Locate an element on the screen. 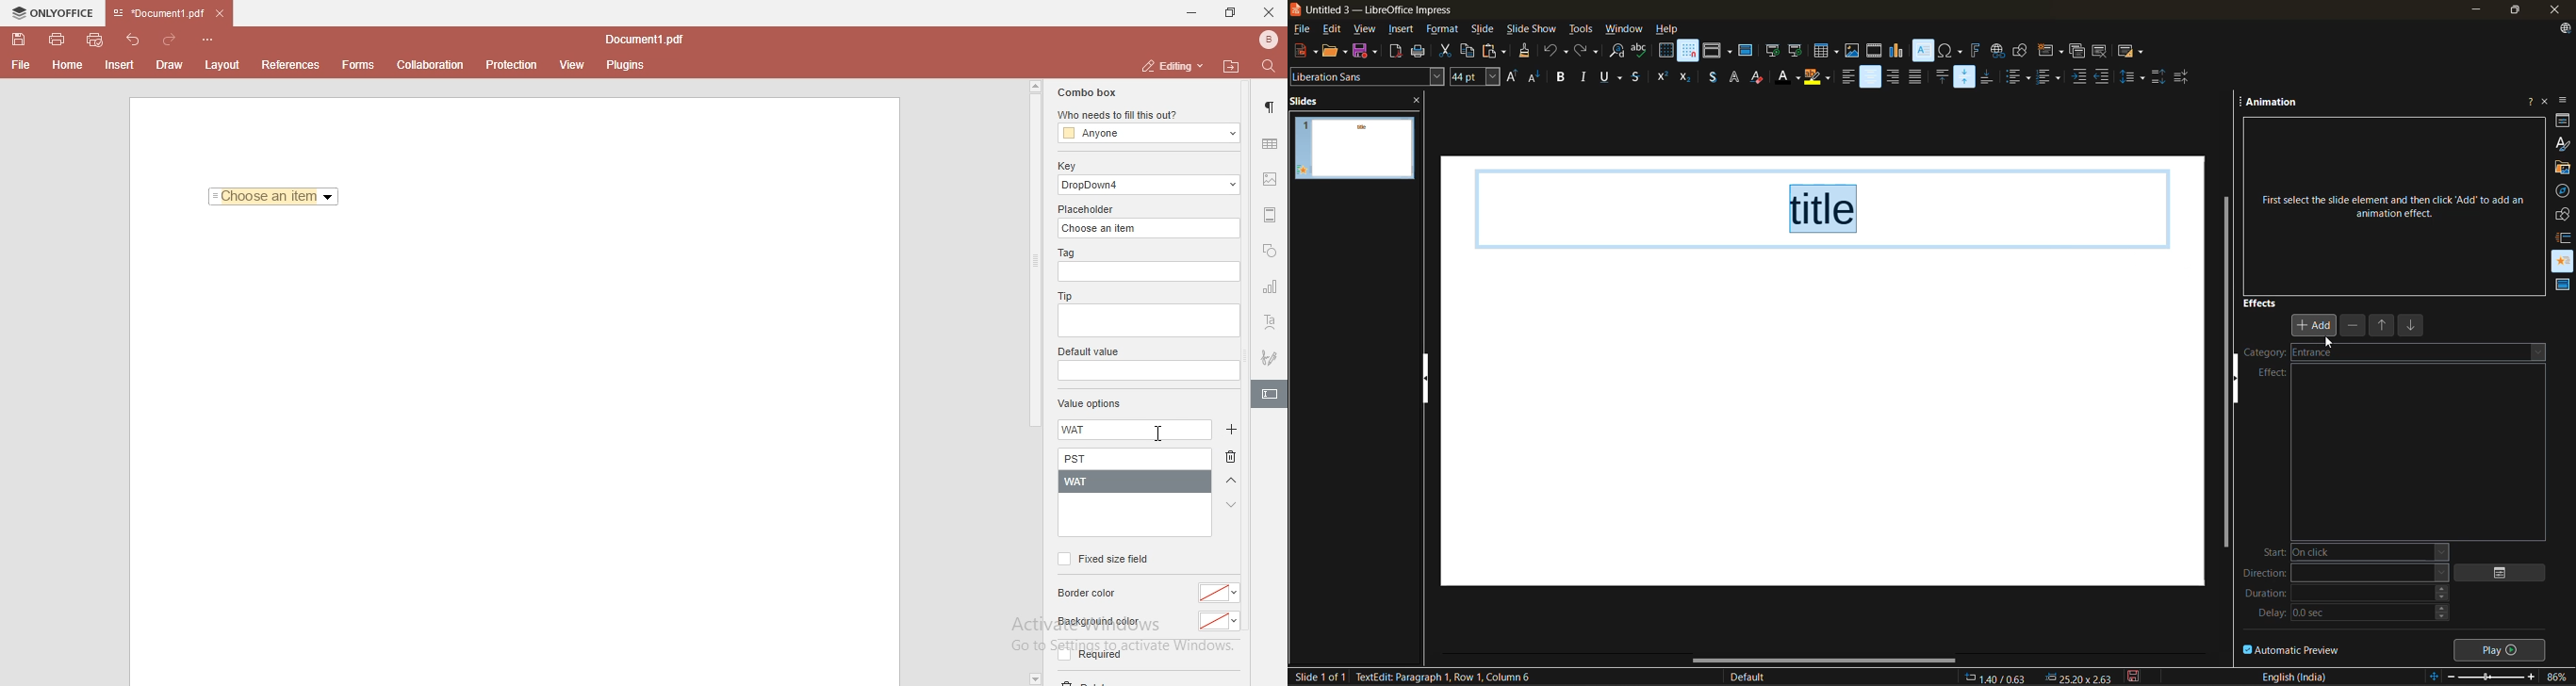  save is located at coordinates (1367, 50).